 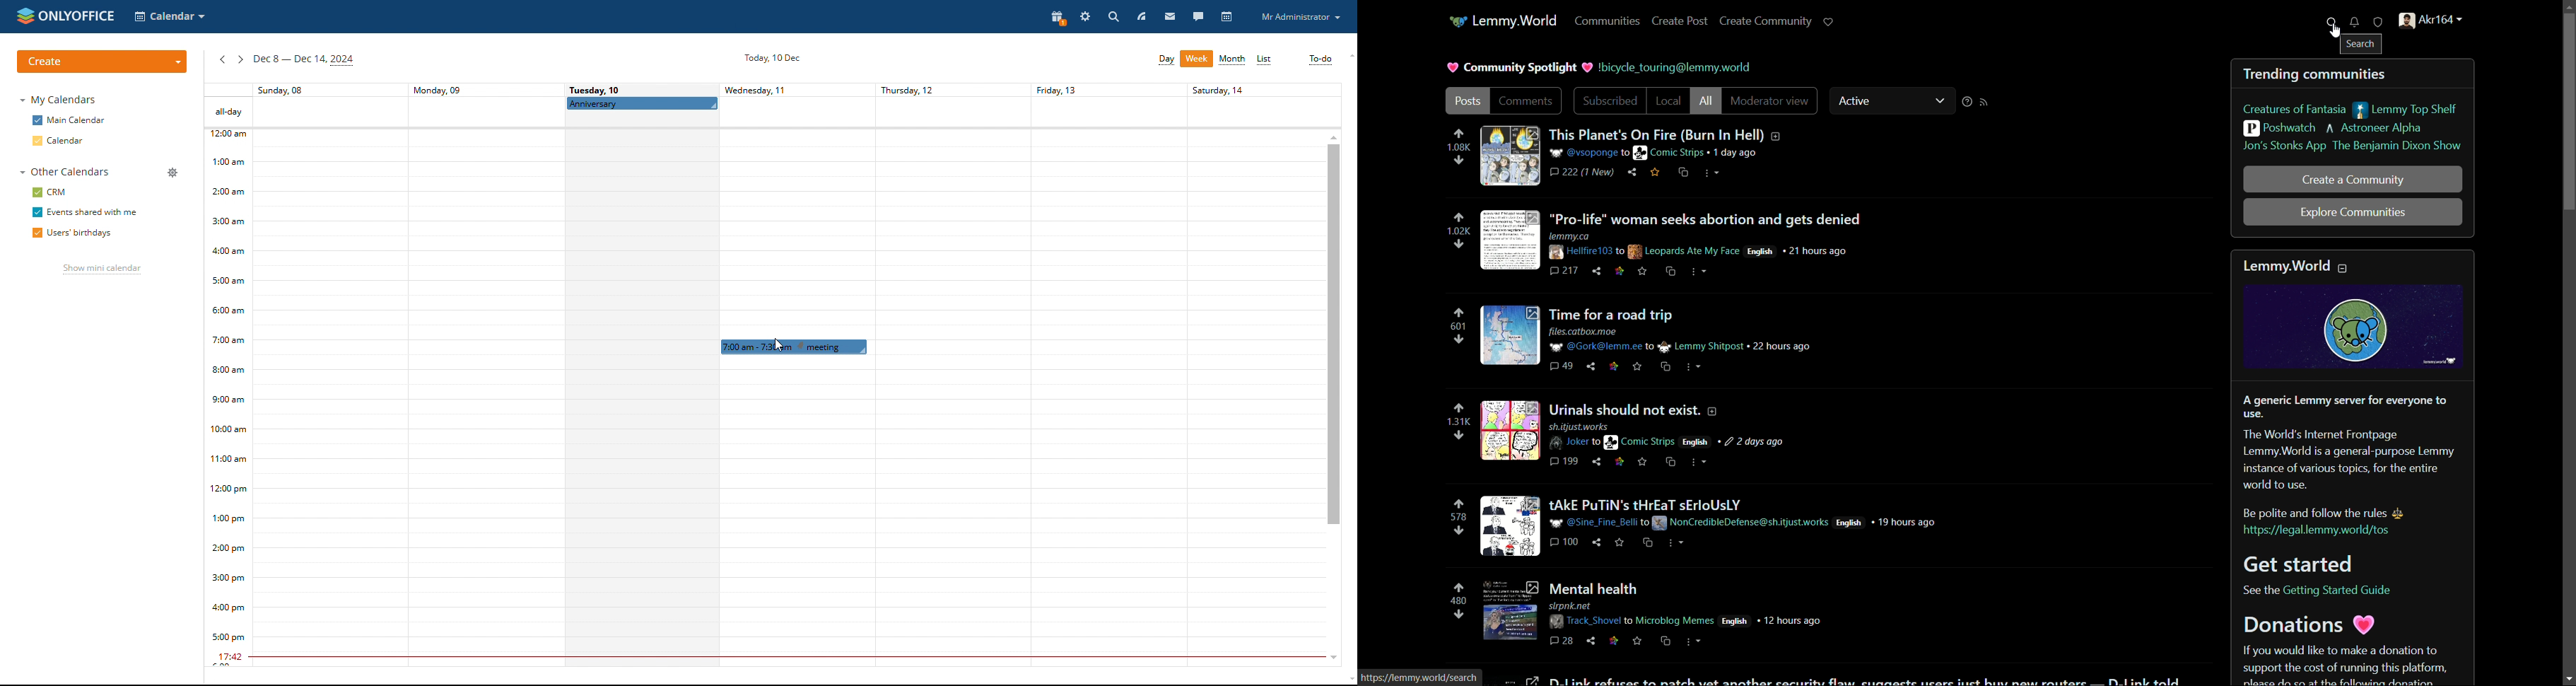 I want to click on number of votes, so click(x=1455, y=148).